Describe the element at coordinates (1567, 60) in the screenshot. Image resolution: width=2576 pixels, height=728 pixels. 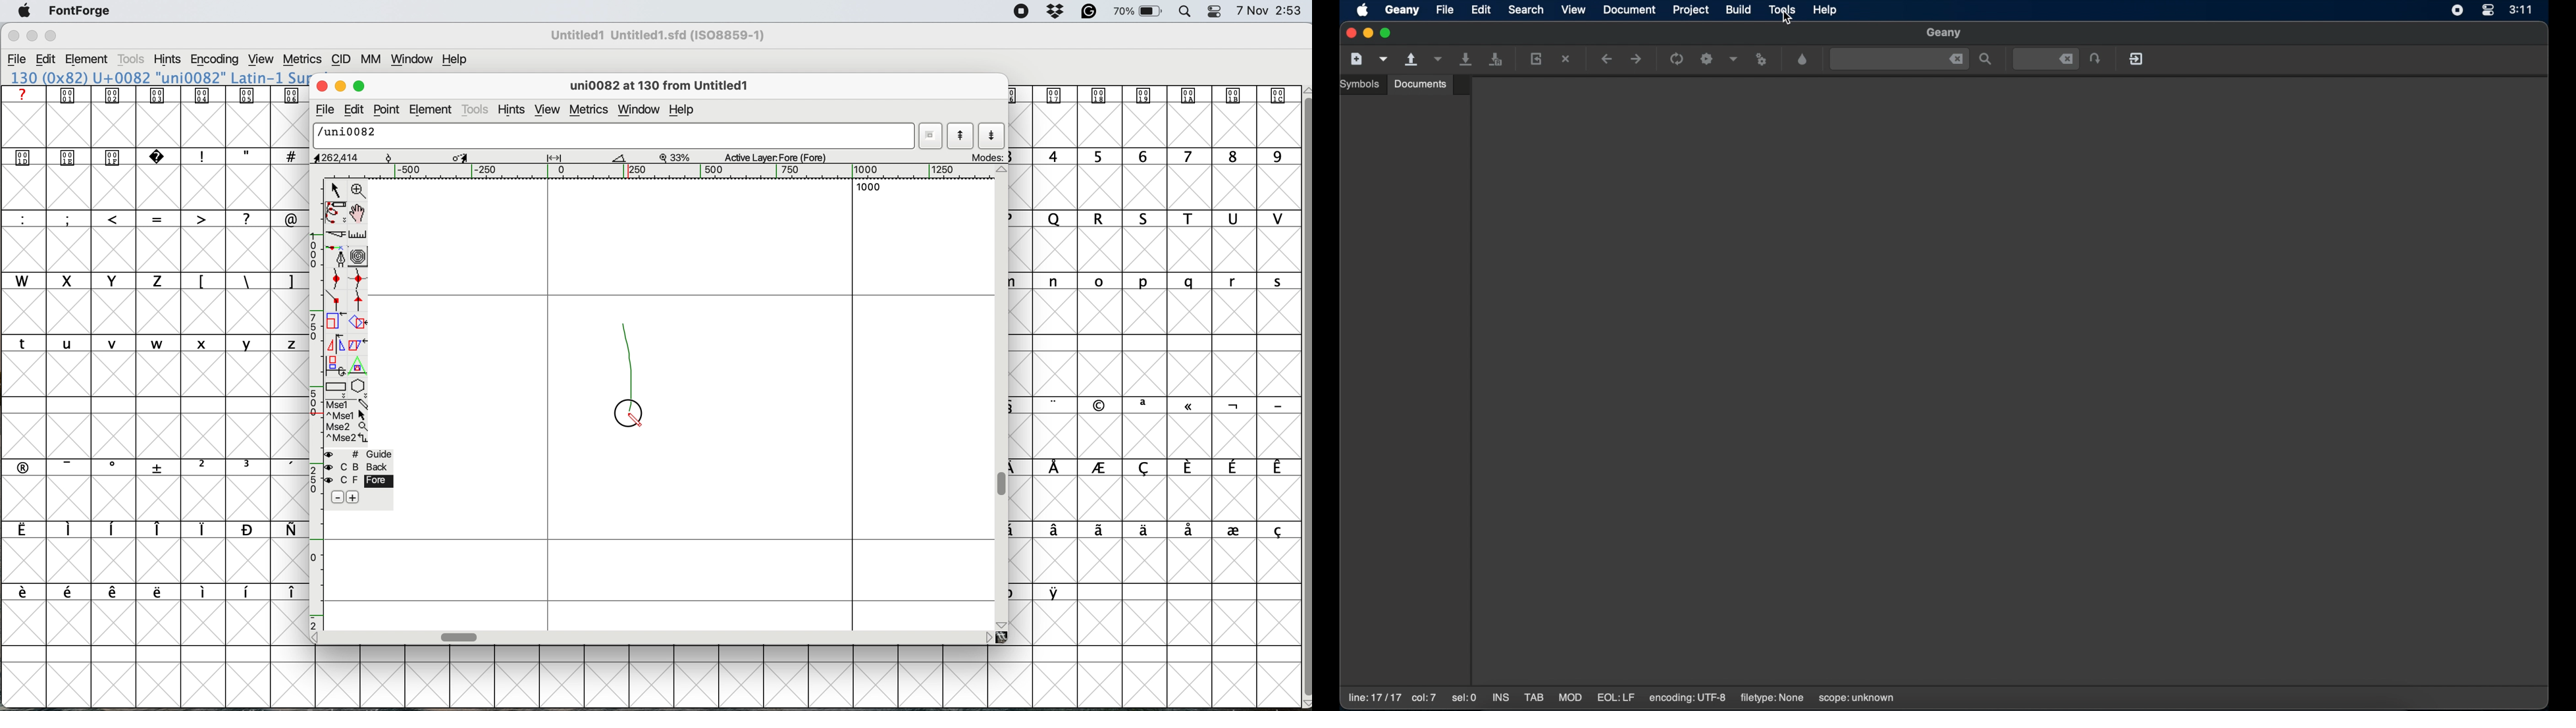
I see `close the current file` at that location.